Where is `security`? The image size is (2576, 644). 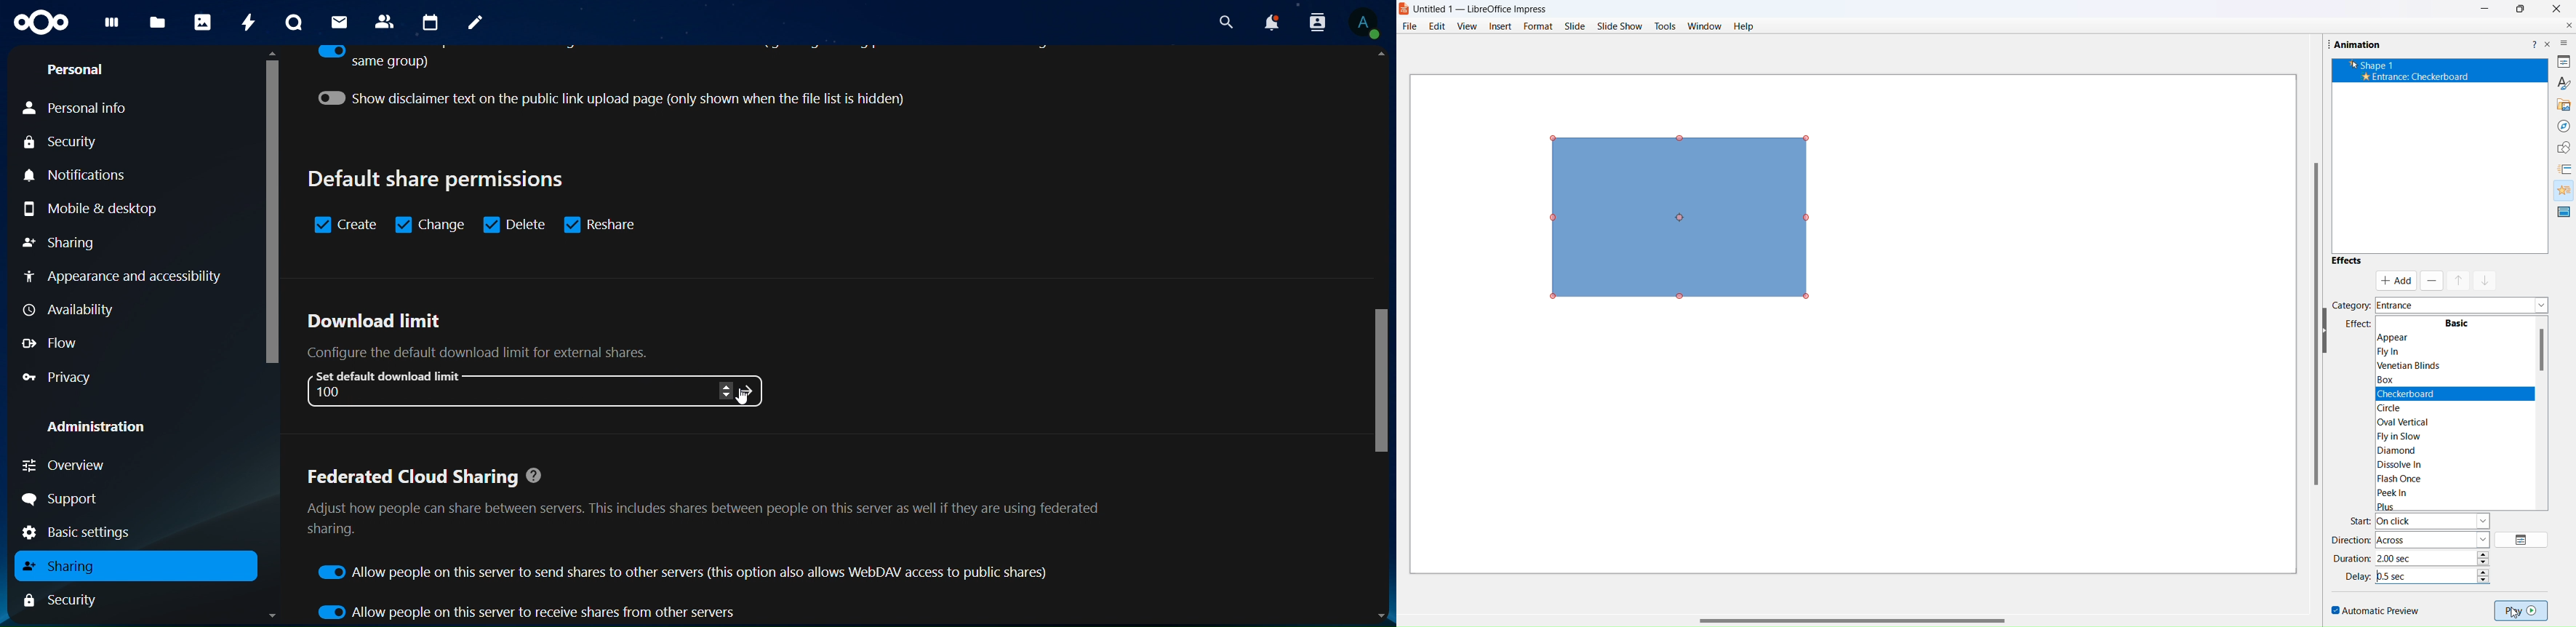 security is located at coordinates (60, 599).